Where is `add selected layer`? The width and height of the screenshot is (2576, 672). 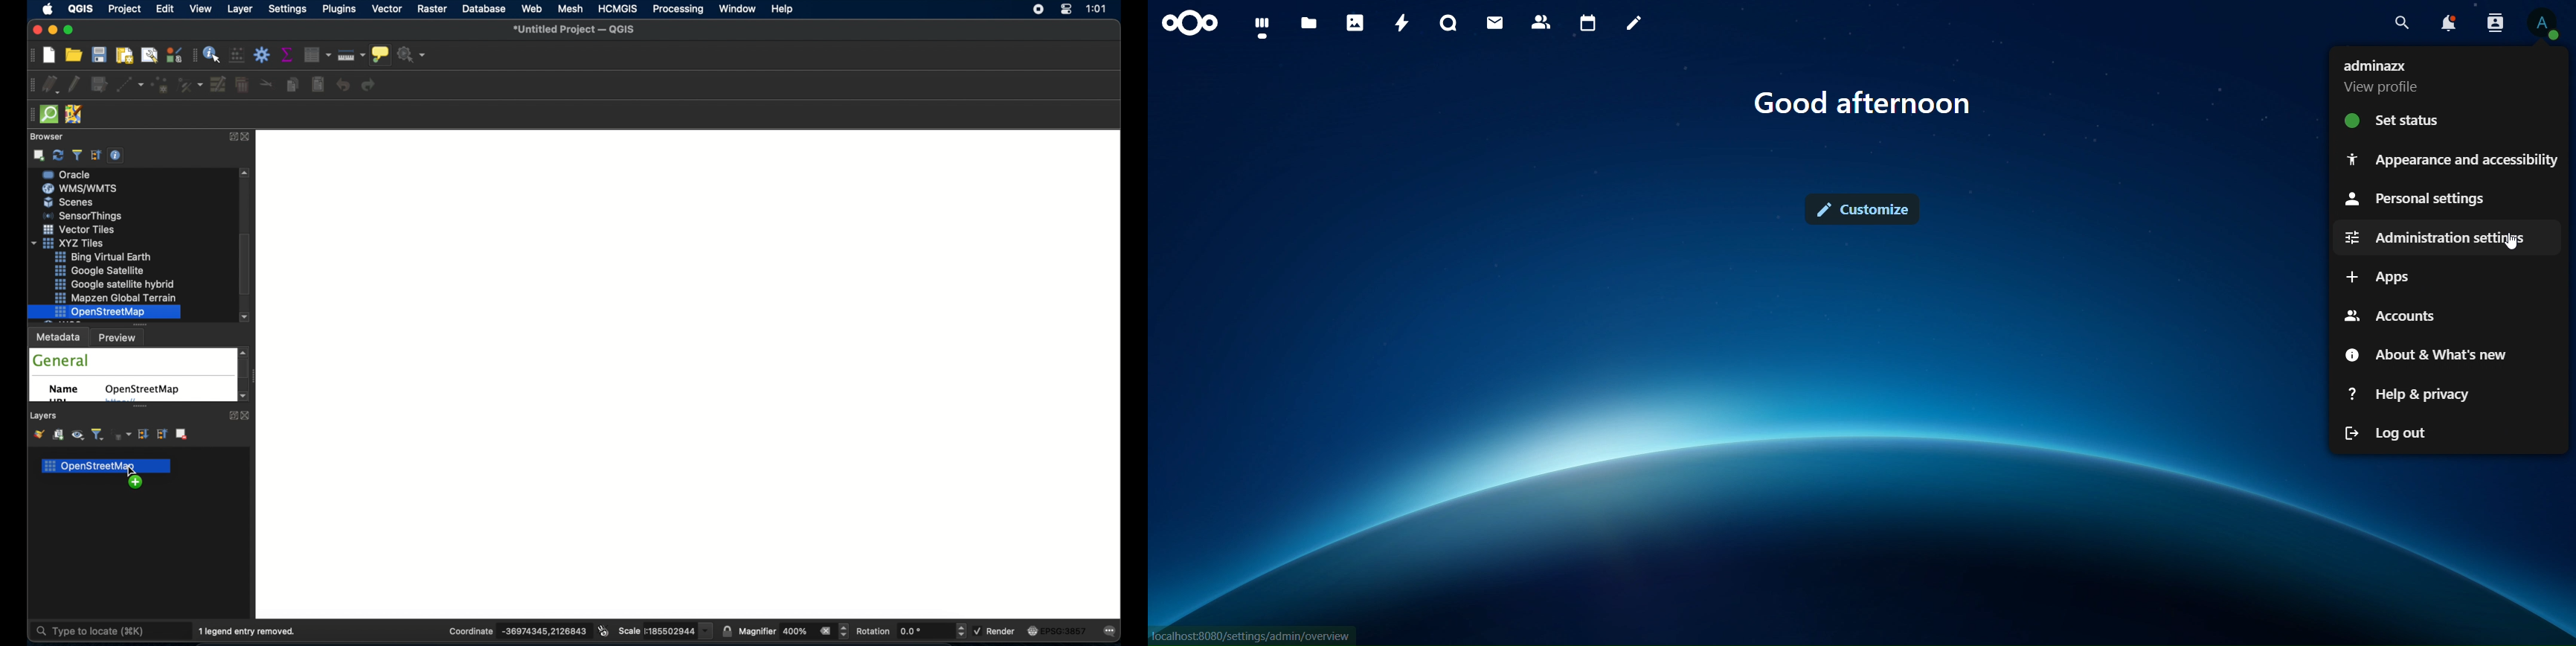
add selected layer is located at coordinates (39, 156).